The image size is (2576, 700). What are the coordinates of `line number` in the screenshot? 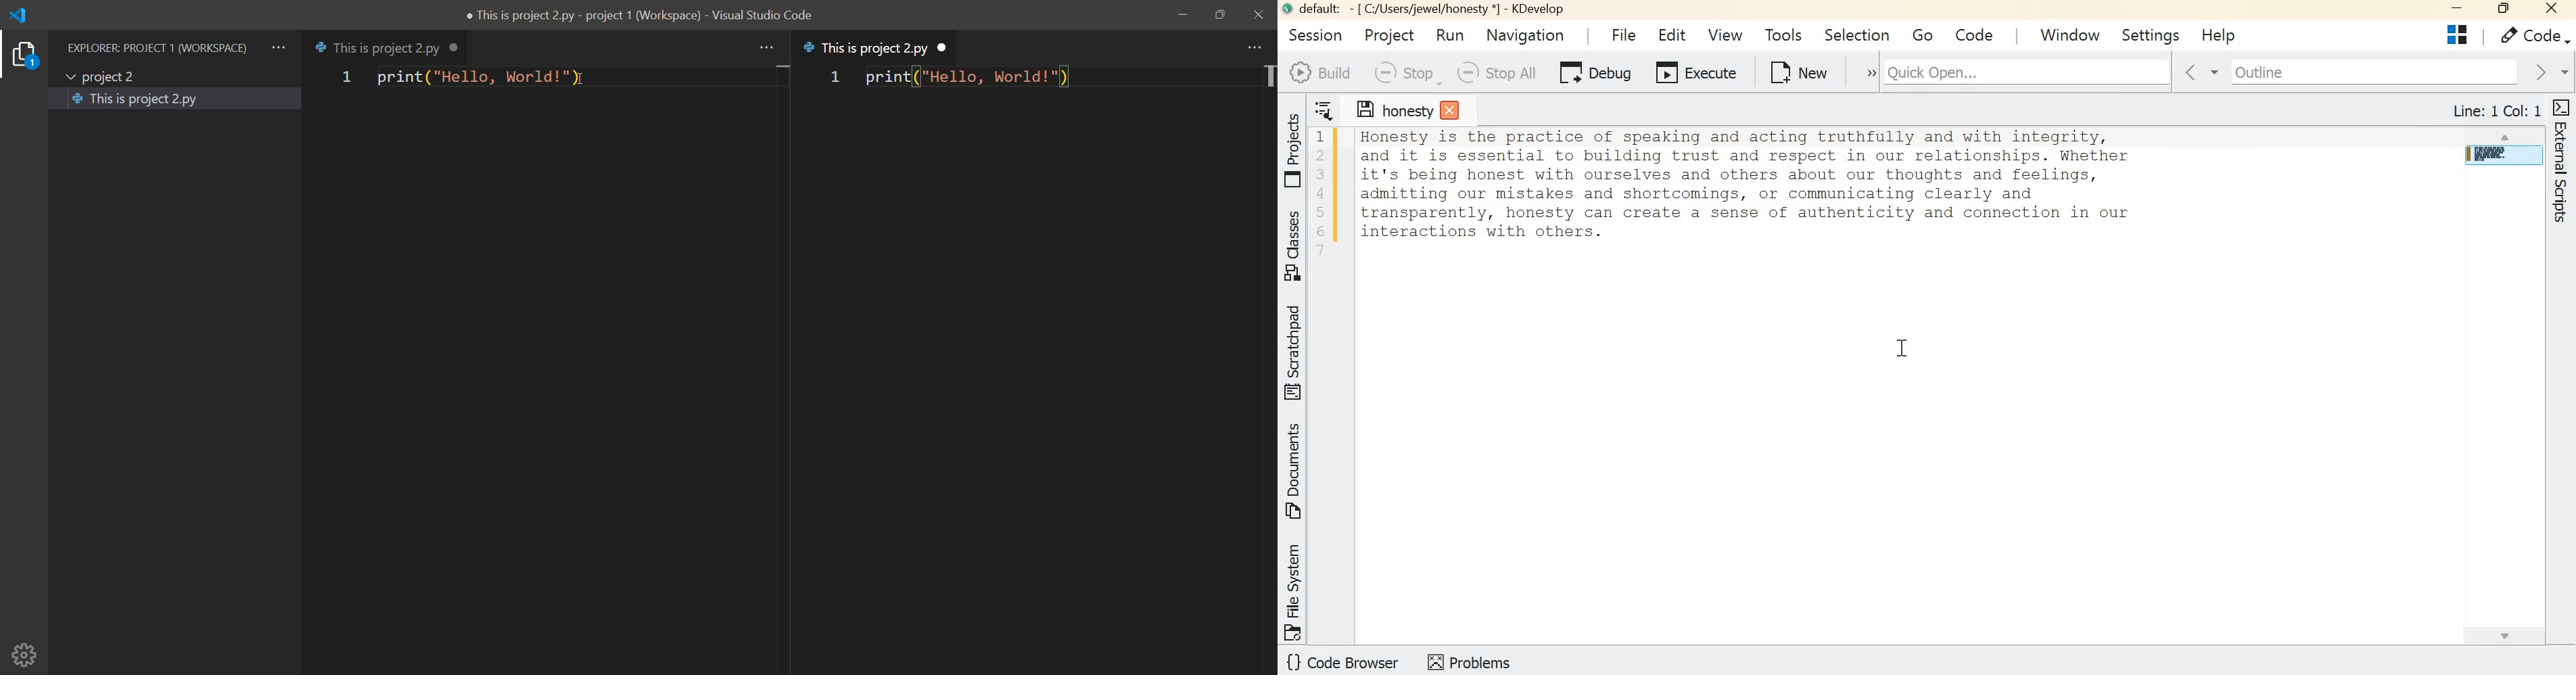 It's located at (830, 81).